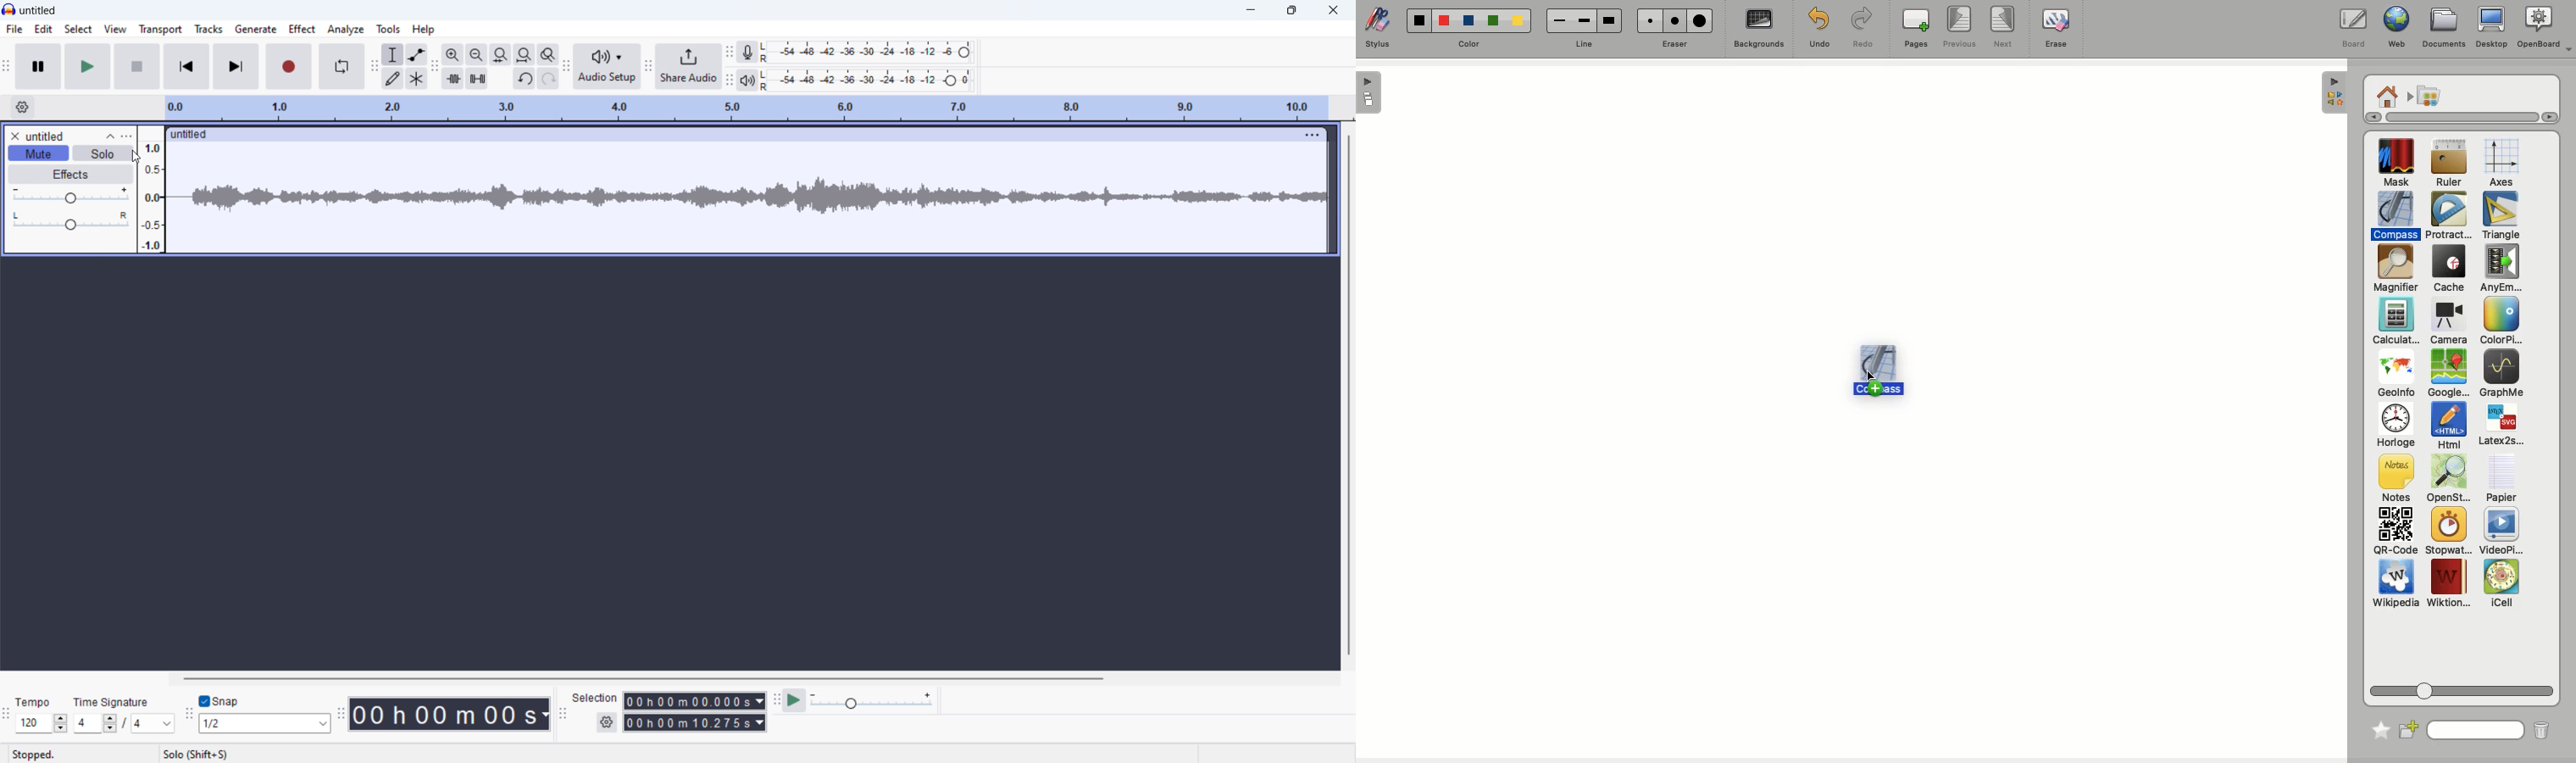 The width and height of the screenshot is (2576, 784). I want to click on skip to end, so click(236, 66).